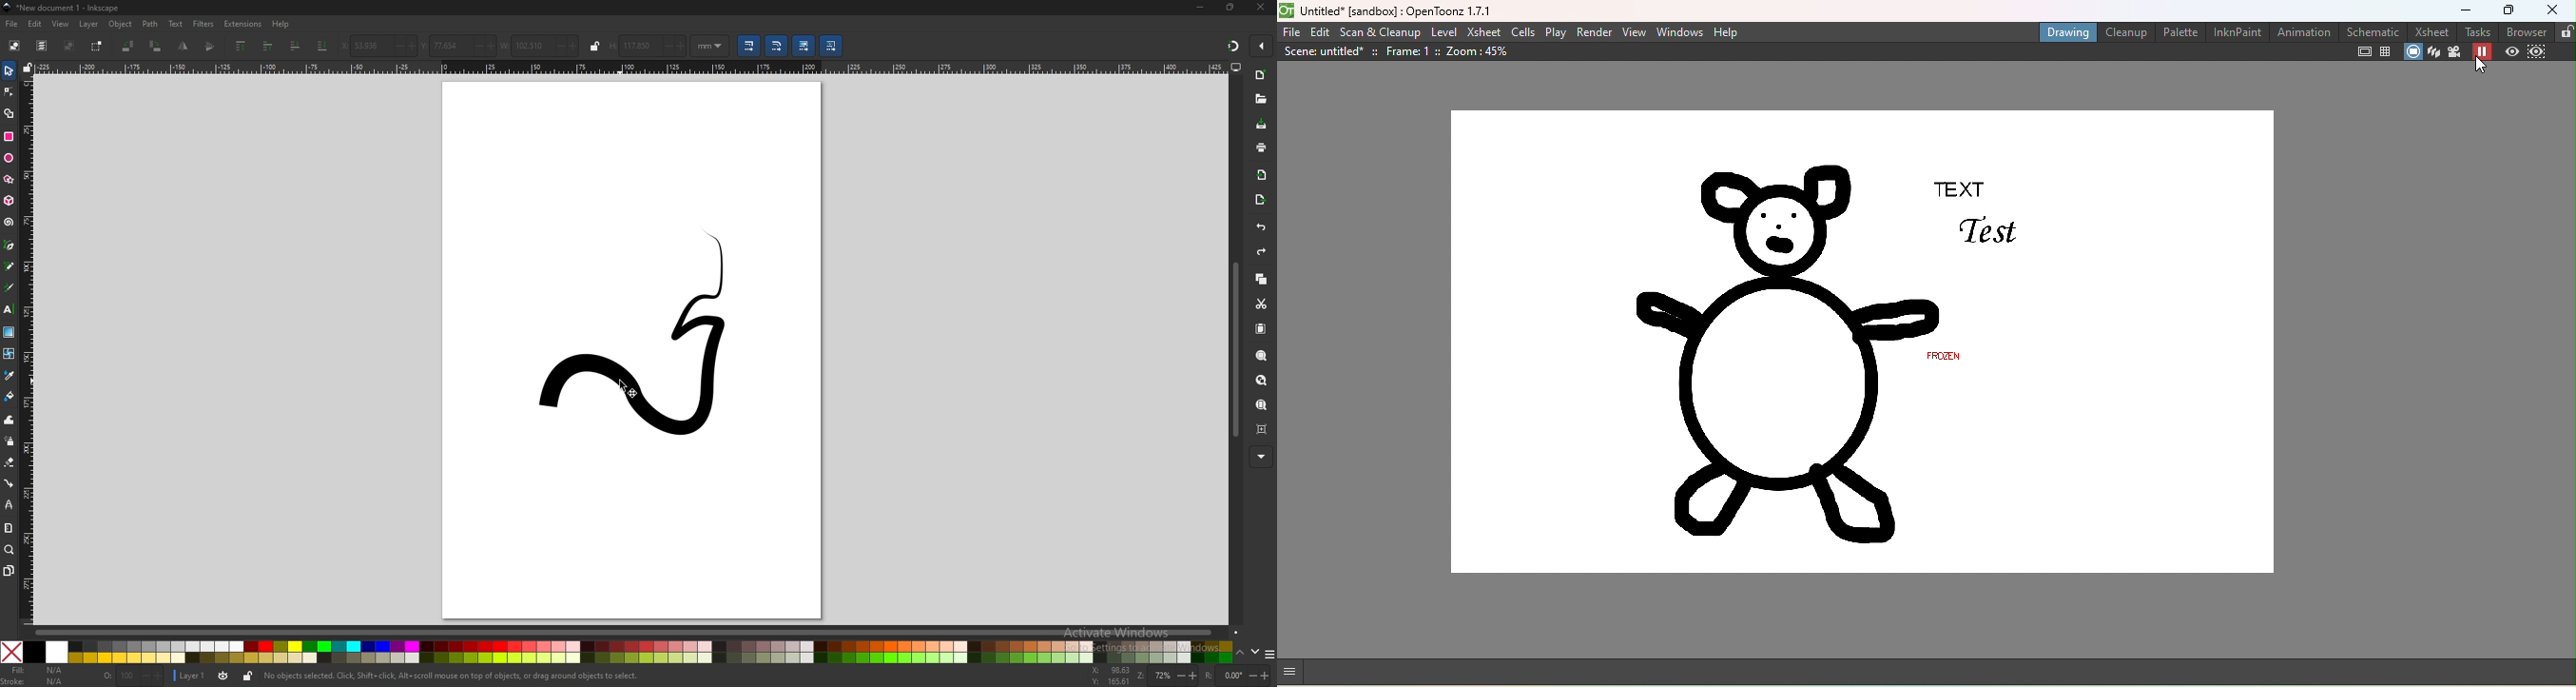 The image size is (2576, 700). Describe the element at coordinates (456, 46) in the screenshot. I see `y coordinates` at that location.